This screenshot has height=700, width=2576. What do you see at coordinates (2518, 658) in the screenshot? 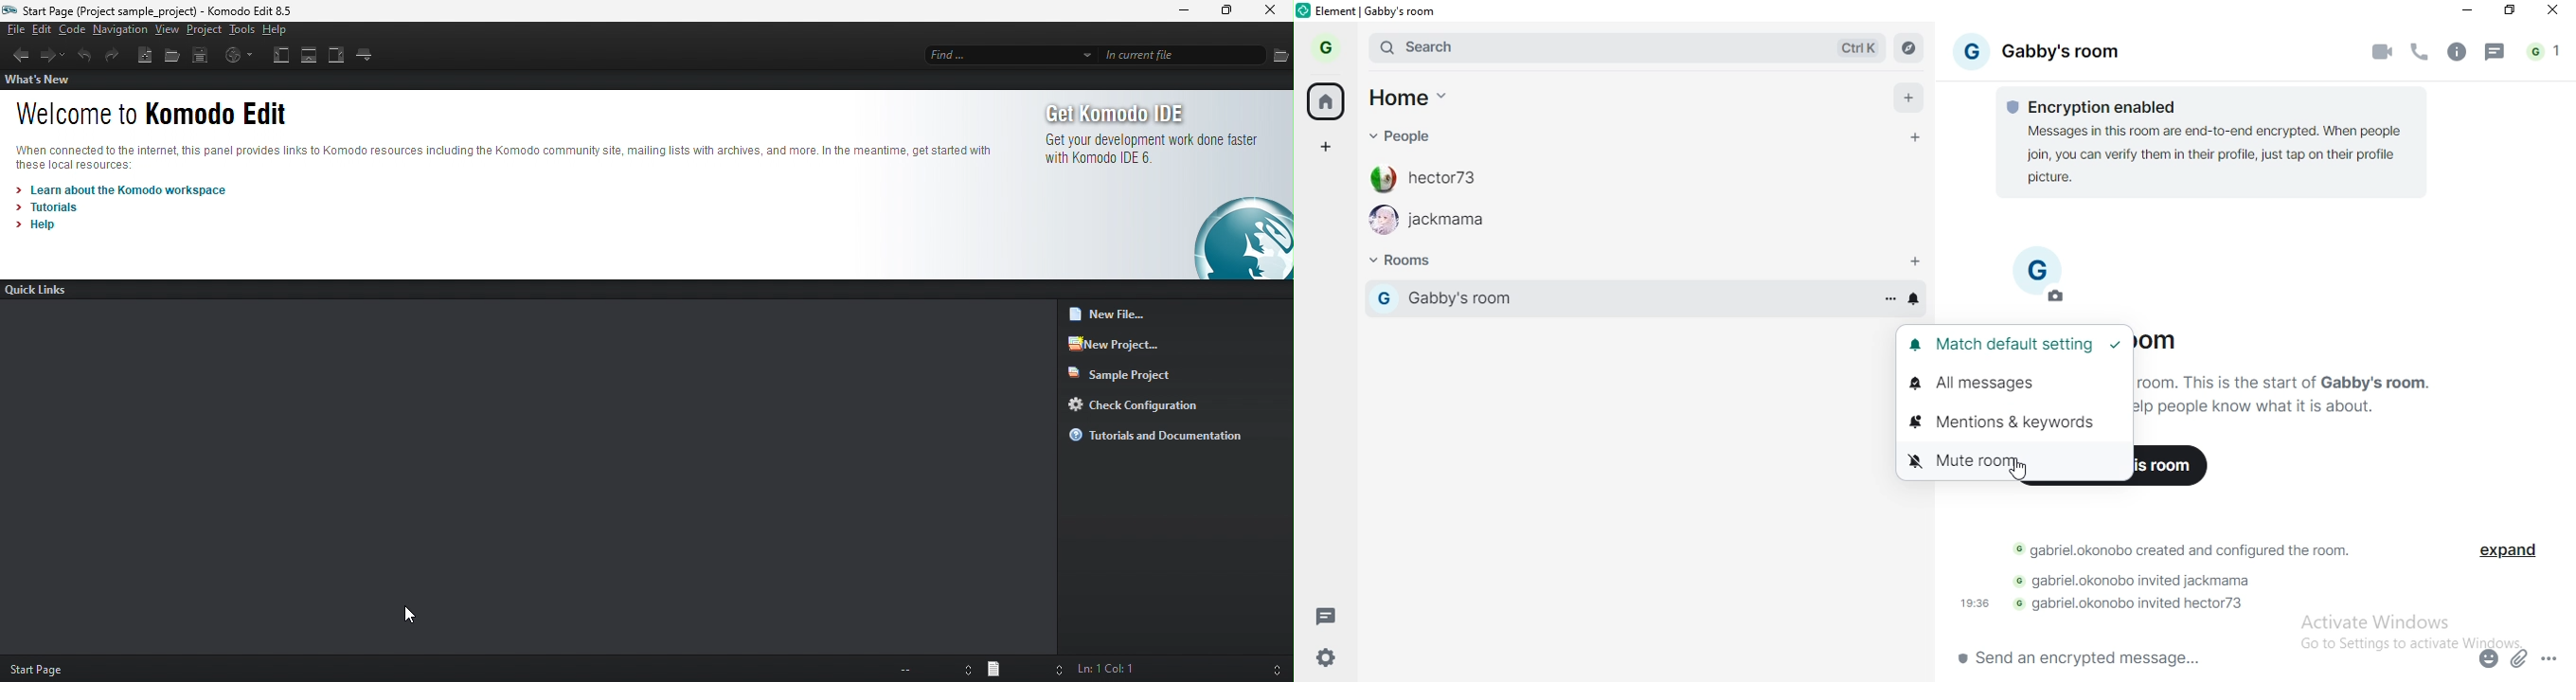
I see `attachment` at bounding box center [2518, 658].